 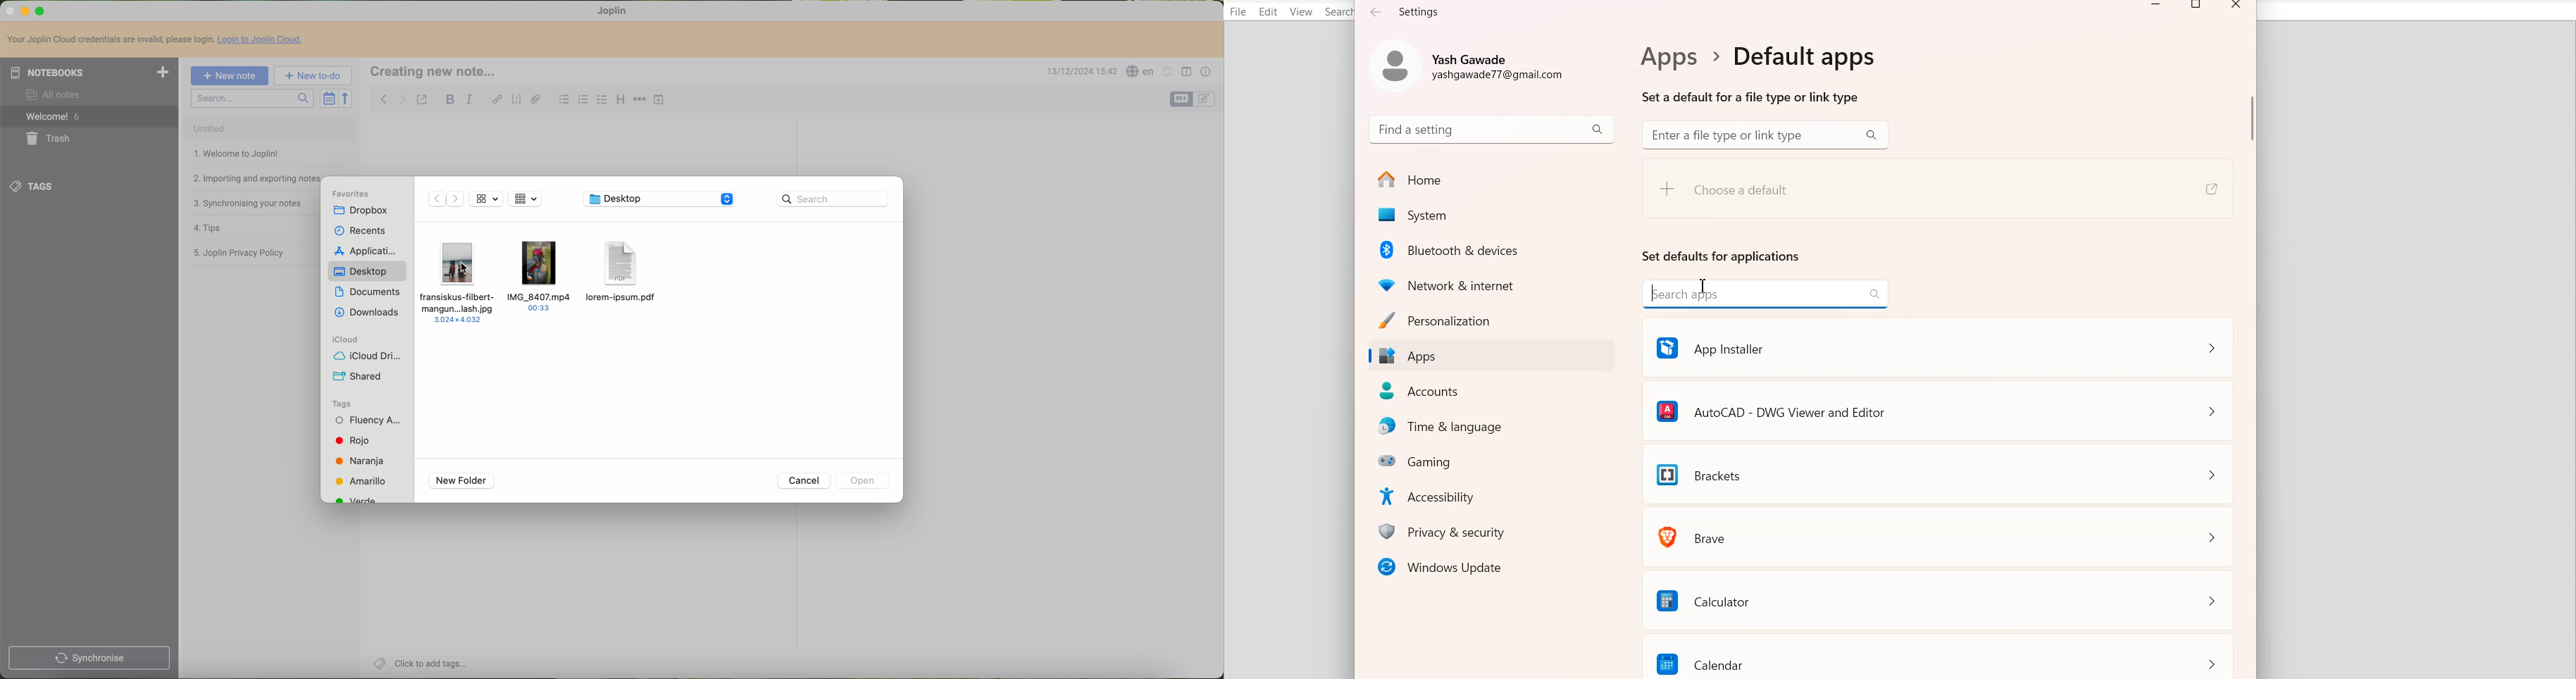 I want to click on close Calibre, so click(x=9, y=10).